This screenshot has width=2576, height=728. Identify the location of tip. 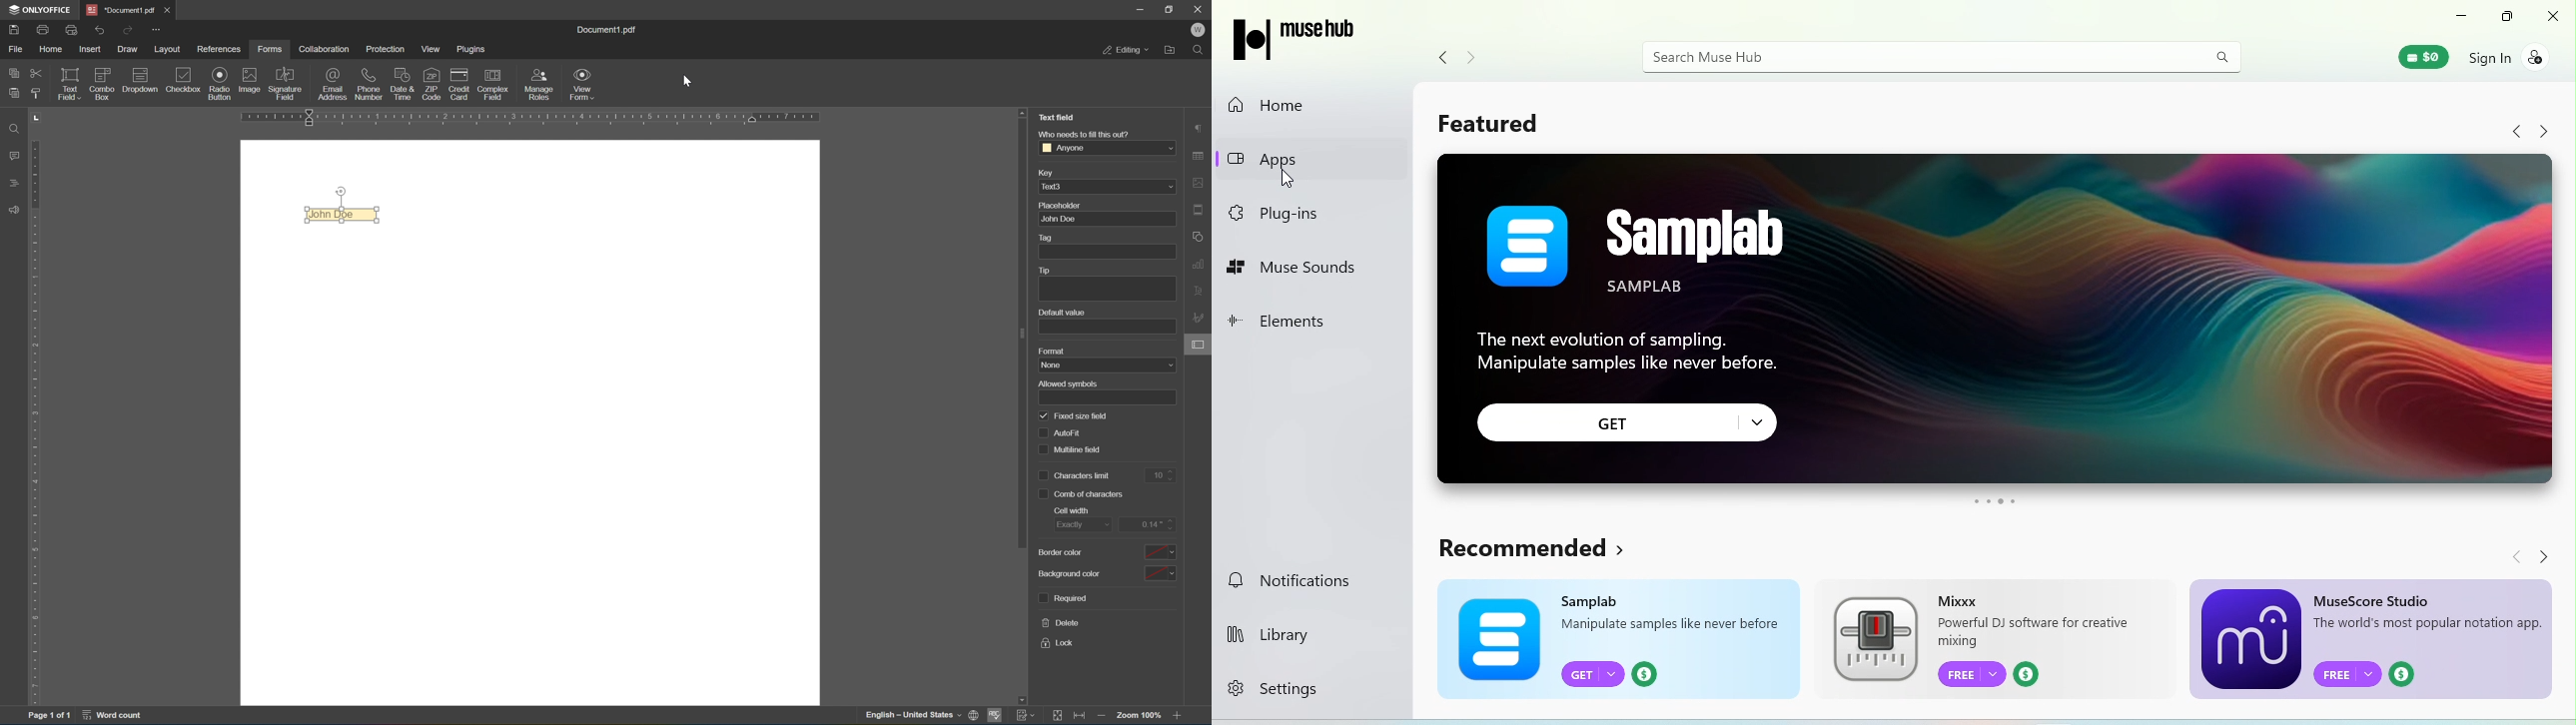
(1050, 270).